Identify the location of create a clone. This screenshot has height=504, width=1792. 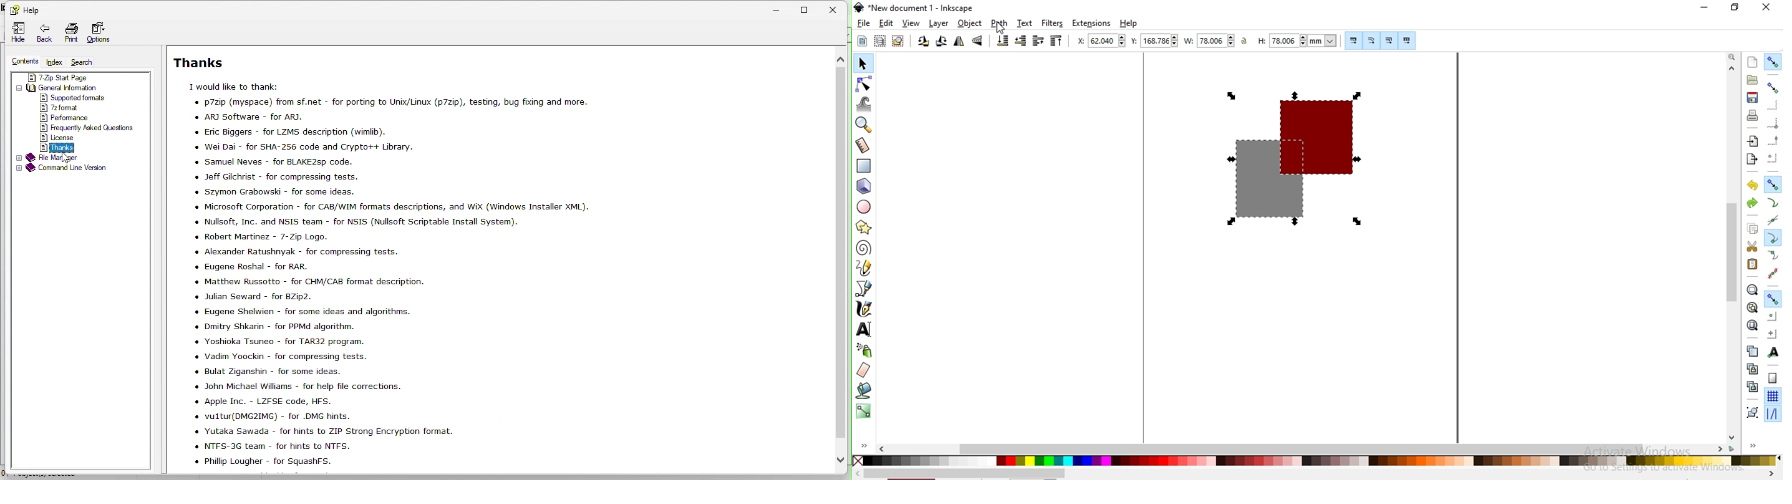
(1752, 369).